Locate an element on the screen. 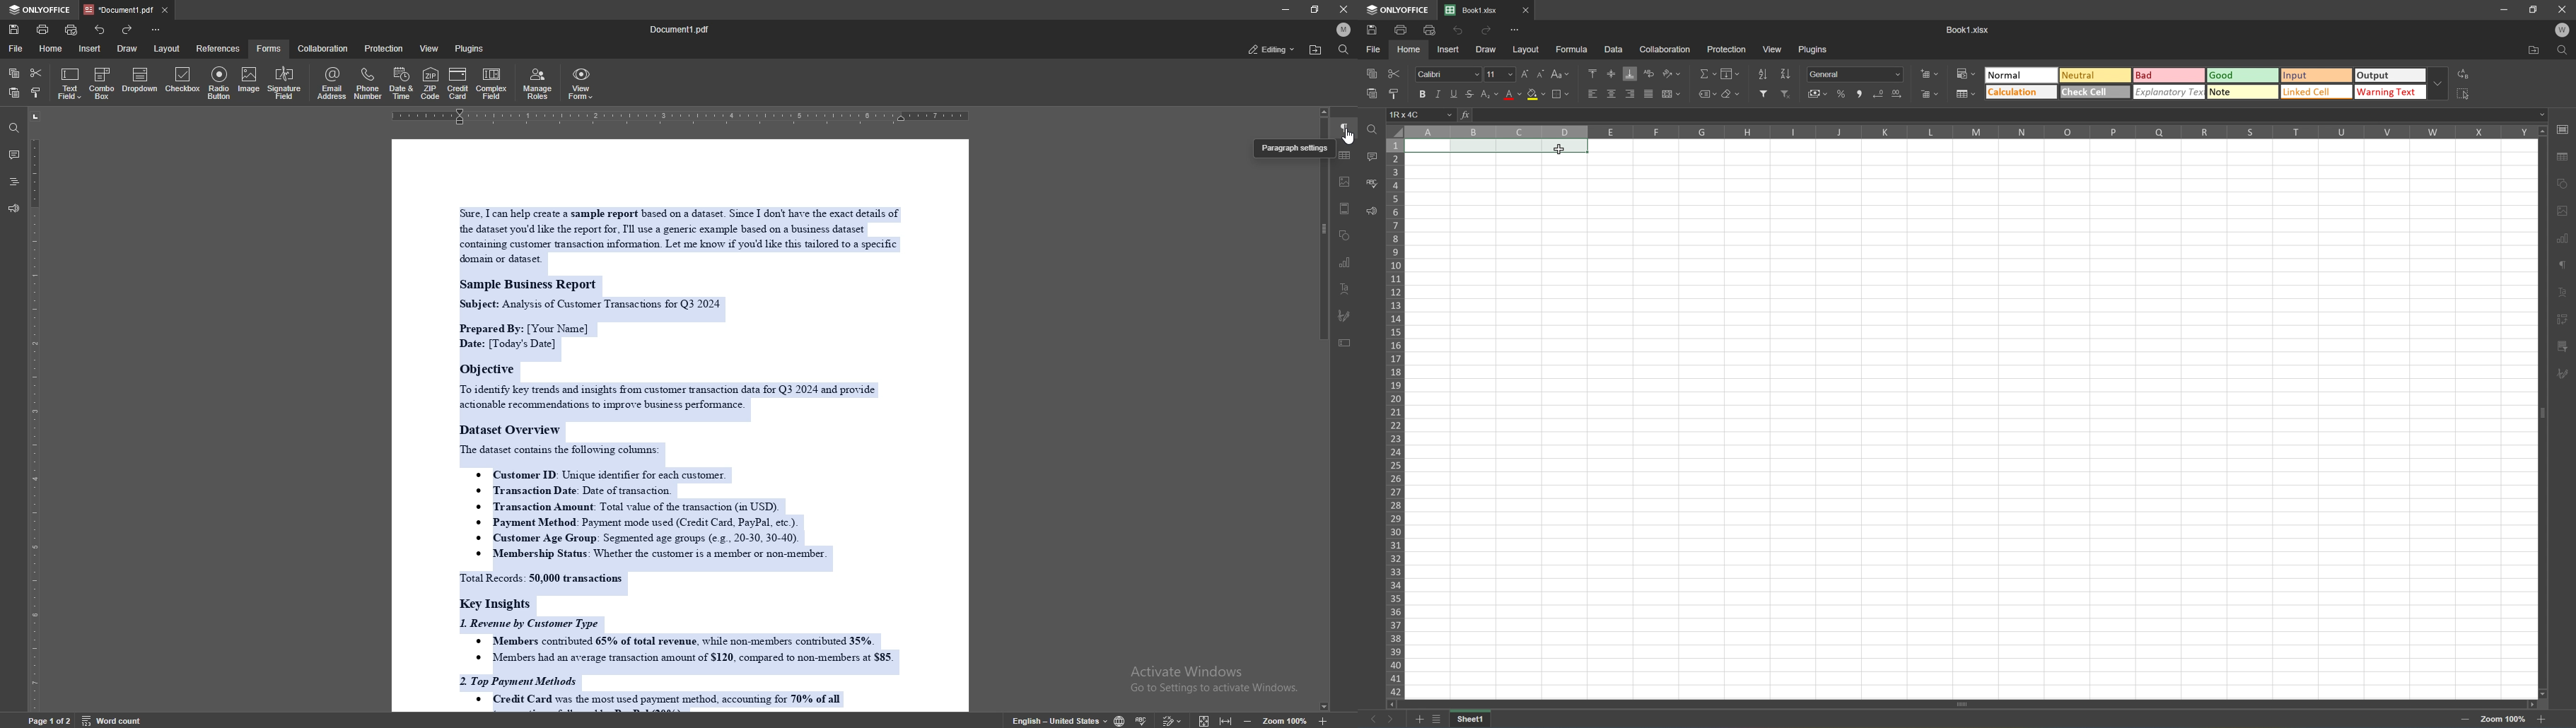 The height and width of the screenshot is (728, 2576). Italic is located at coordinates (1441, 95).